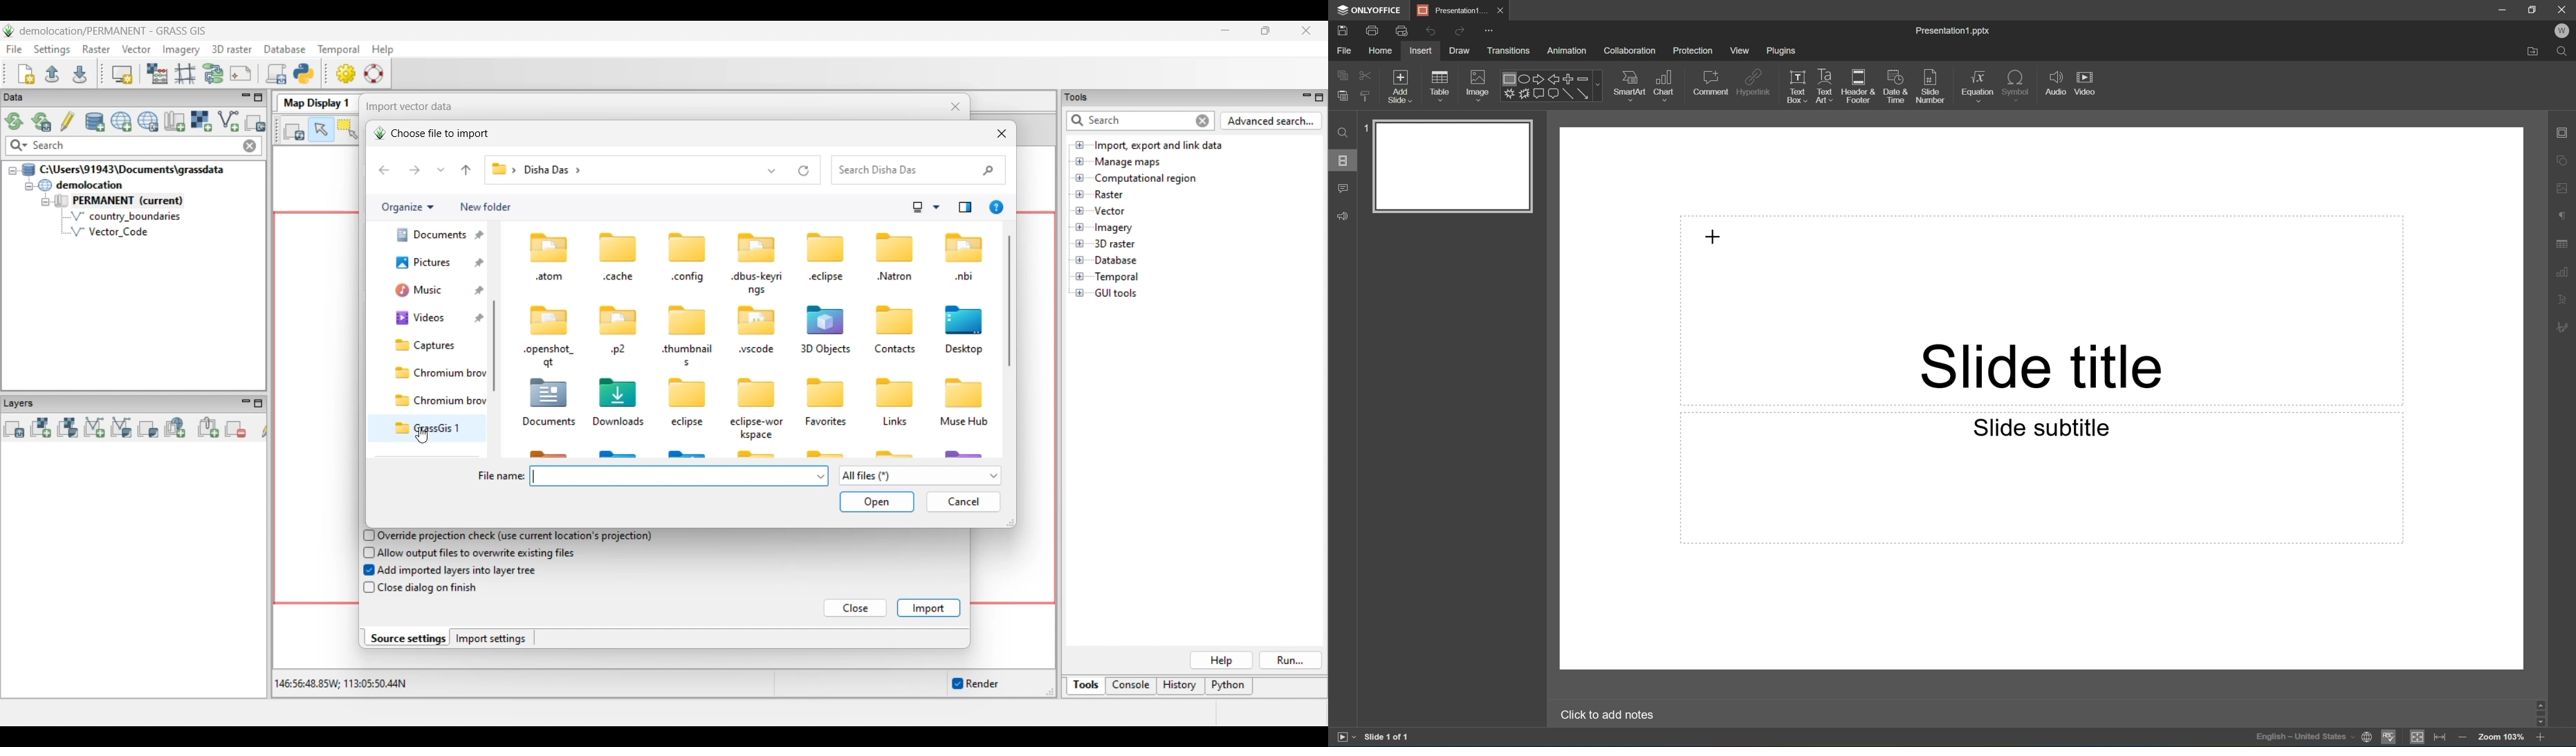 The image size is (2576, 756). What do you see at coordinates (1401, 87) in the screenshot?
I see `Add Slide` at bounding box center [1401, 87].